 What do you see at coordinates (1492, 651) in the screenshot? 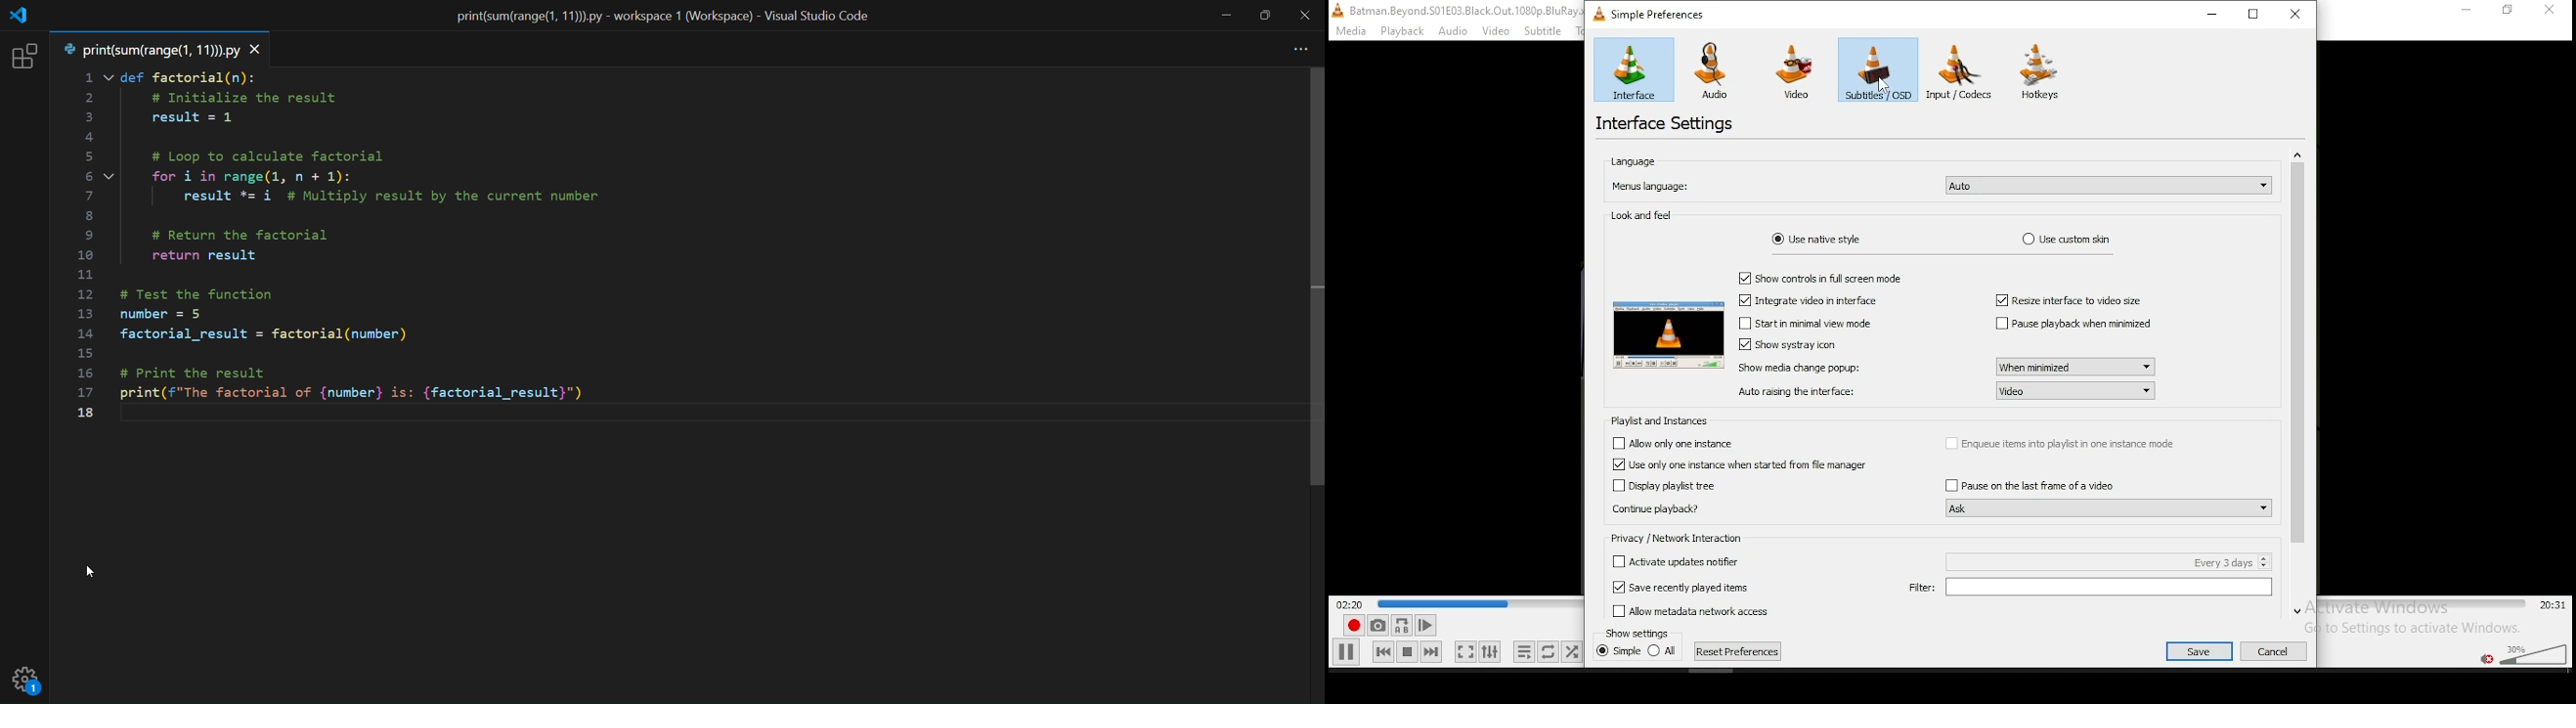
I see `show extended settings` at bounding box center [1492, 651].